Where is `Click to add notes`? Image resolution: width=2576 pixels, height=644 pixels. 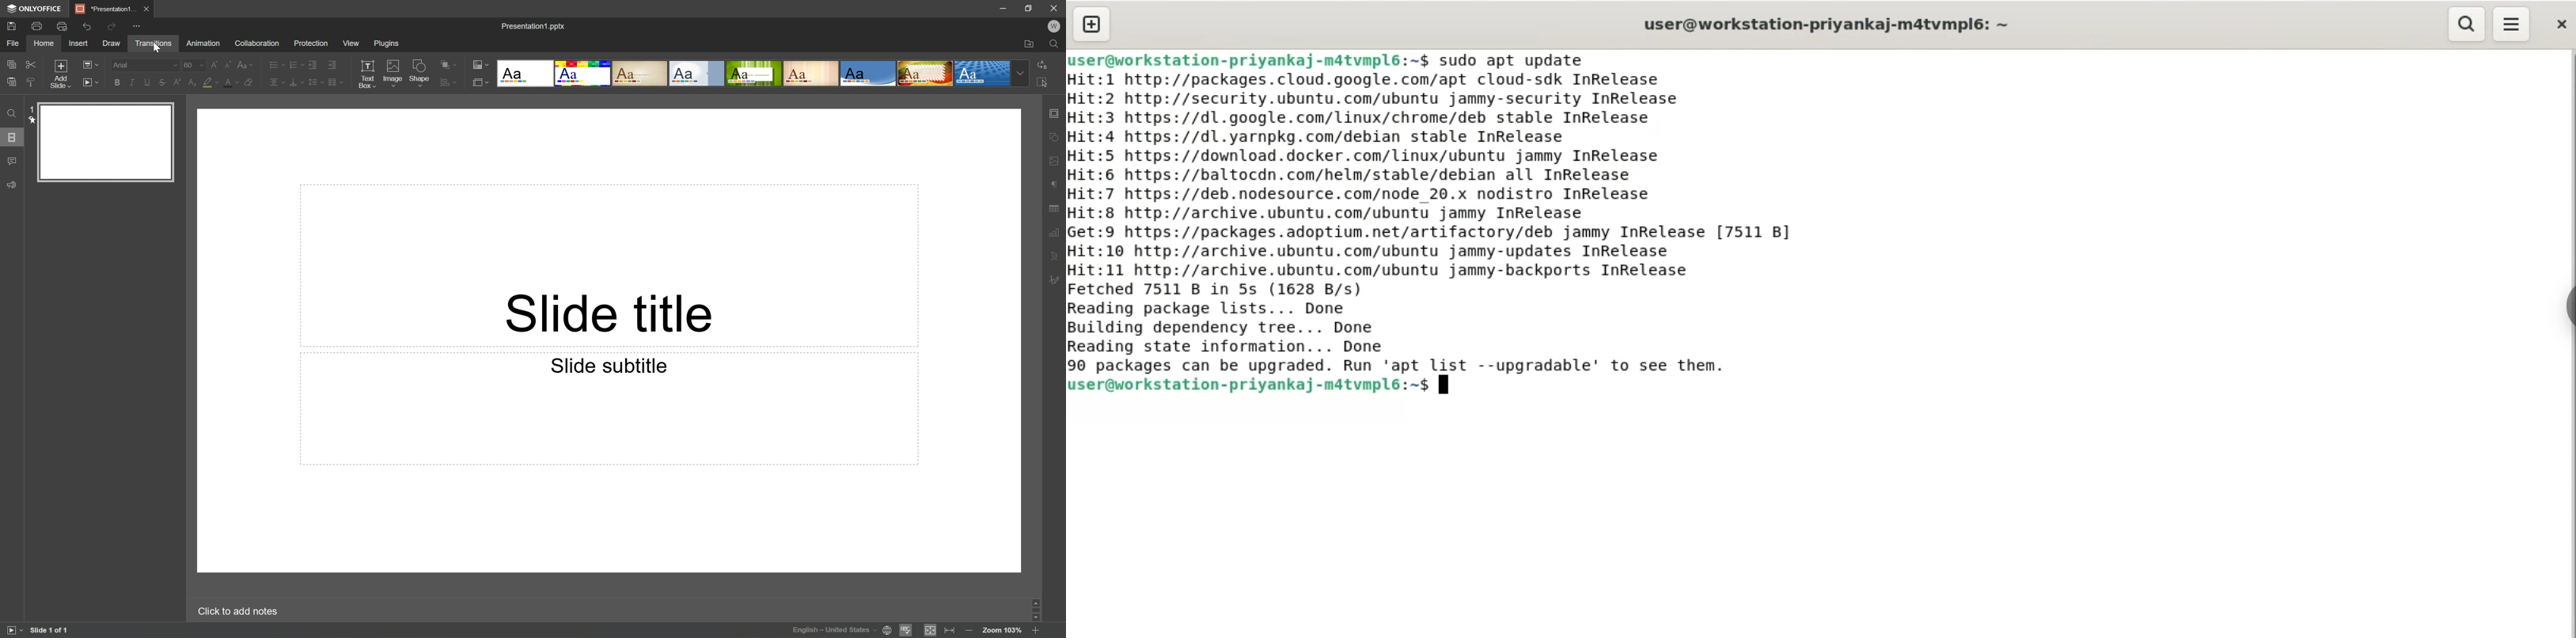
Click to add notes is located at coordinates (239, 611).